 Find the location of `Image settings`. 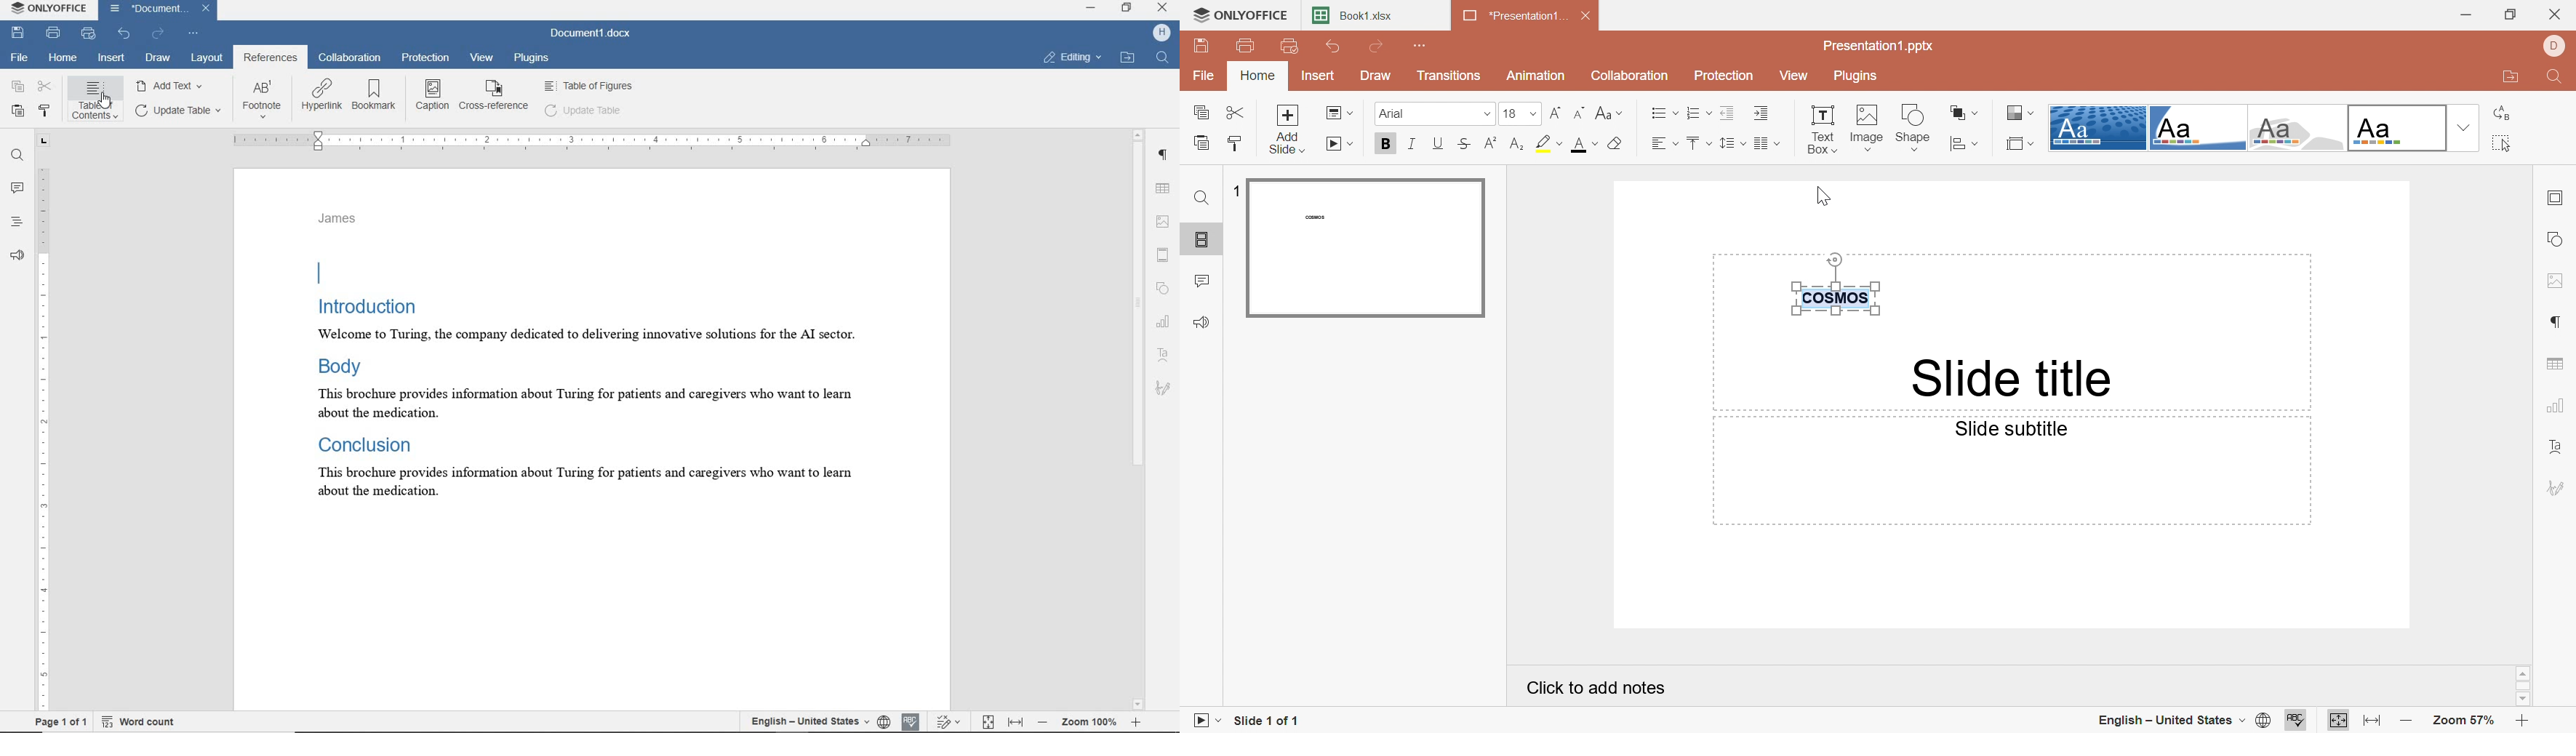

Image settings is located at coordinates (2559, 281).